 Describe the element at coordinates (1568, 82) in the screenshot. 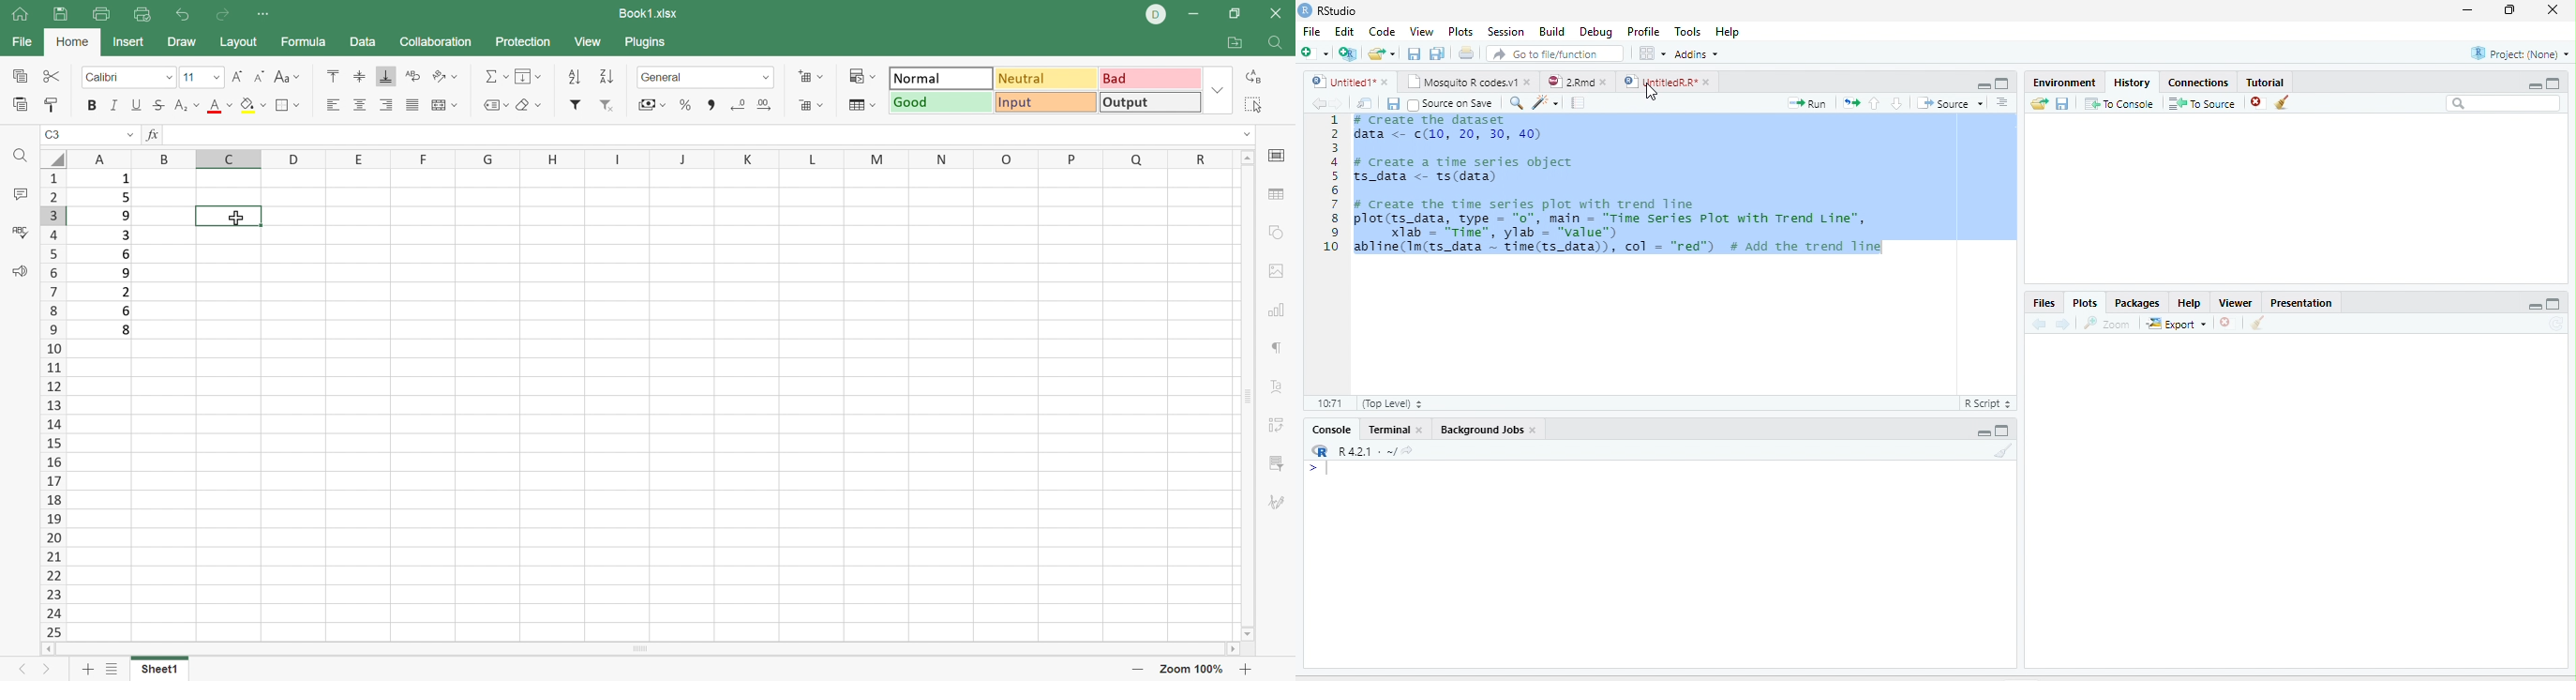

I see `2.Rmd` at that location.